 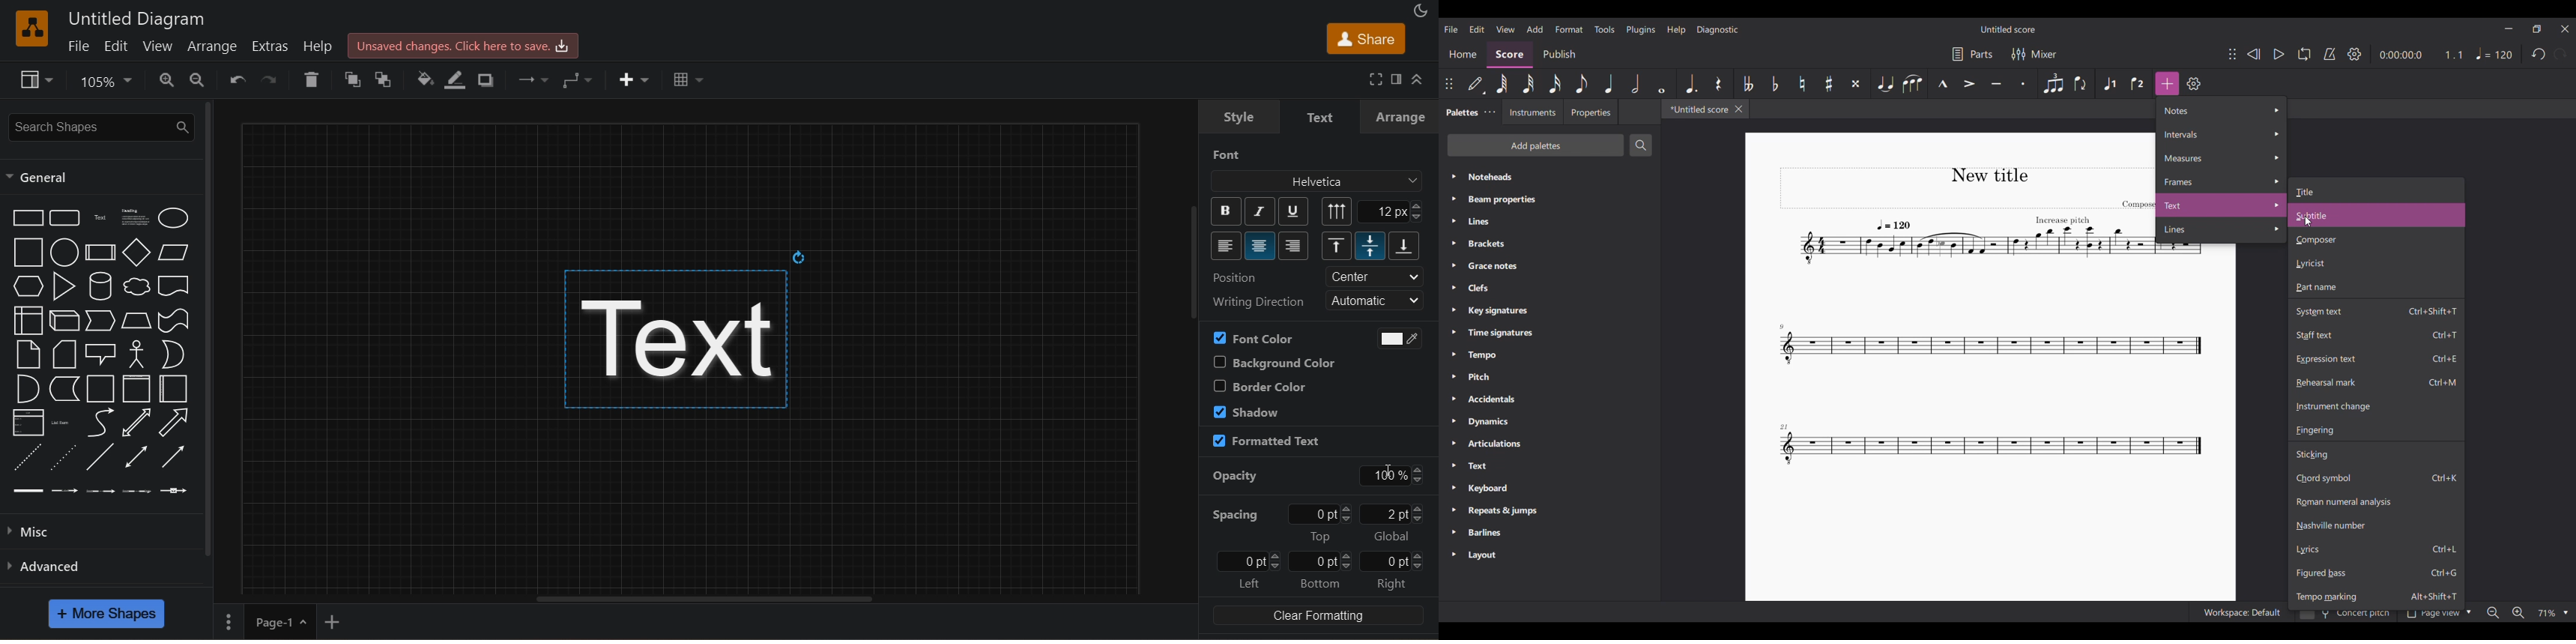 I want to click on view, so click(x=156, y=45).